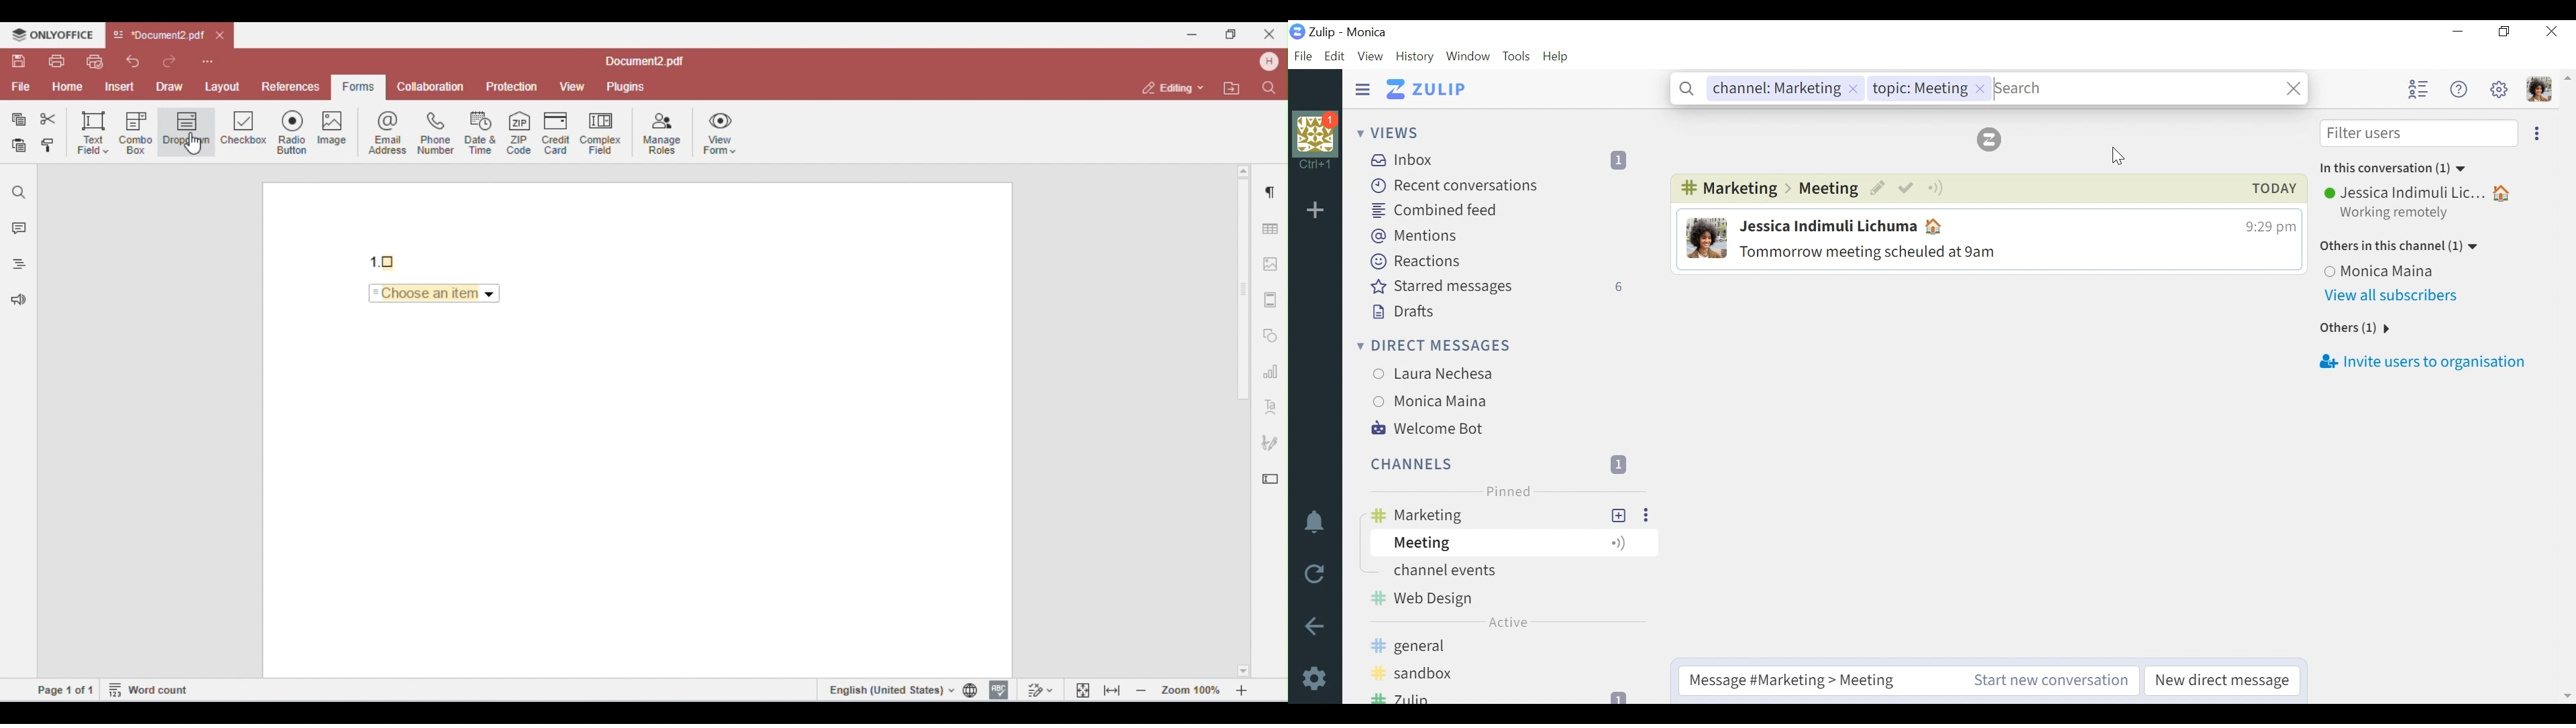 The image size is (2576, 728). I want to click on Inbox, so click(1508, 160).